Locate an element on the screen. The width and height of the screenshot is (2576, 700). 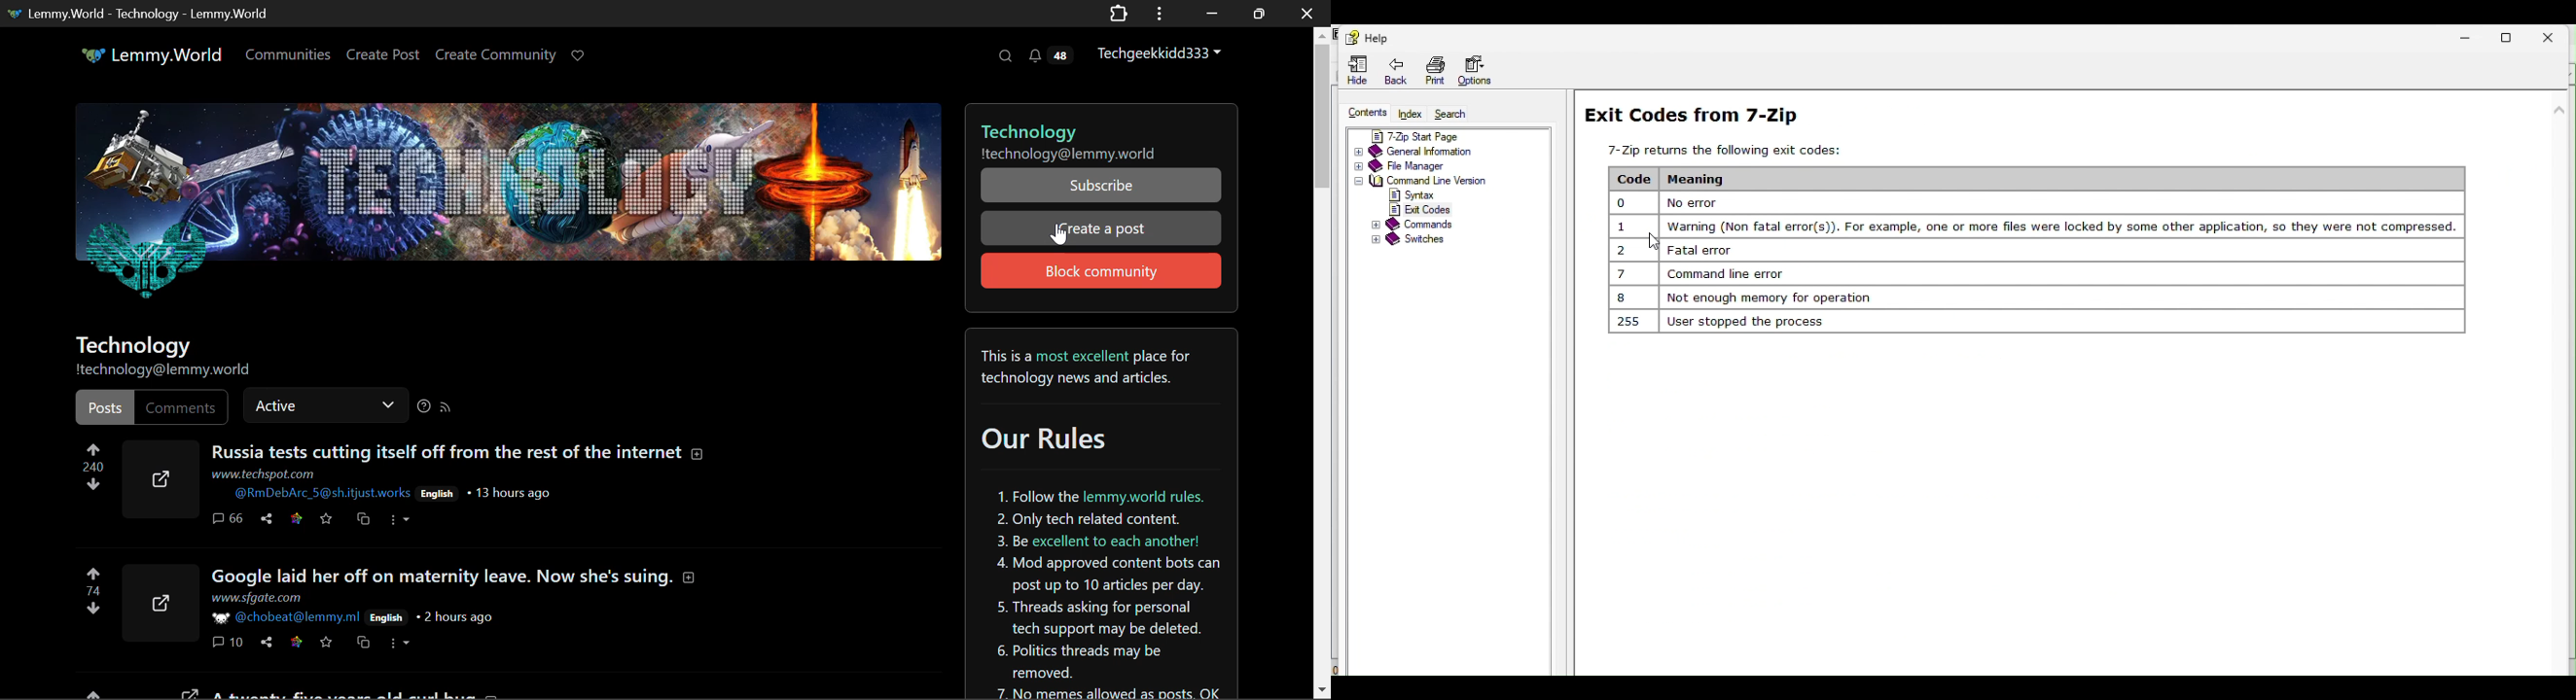
Search  is located at coordinates (1004, 55).